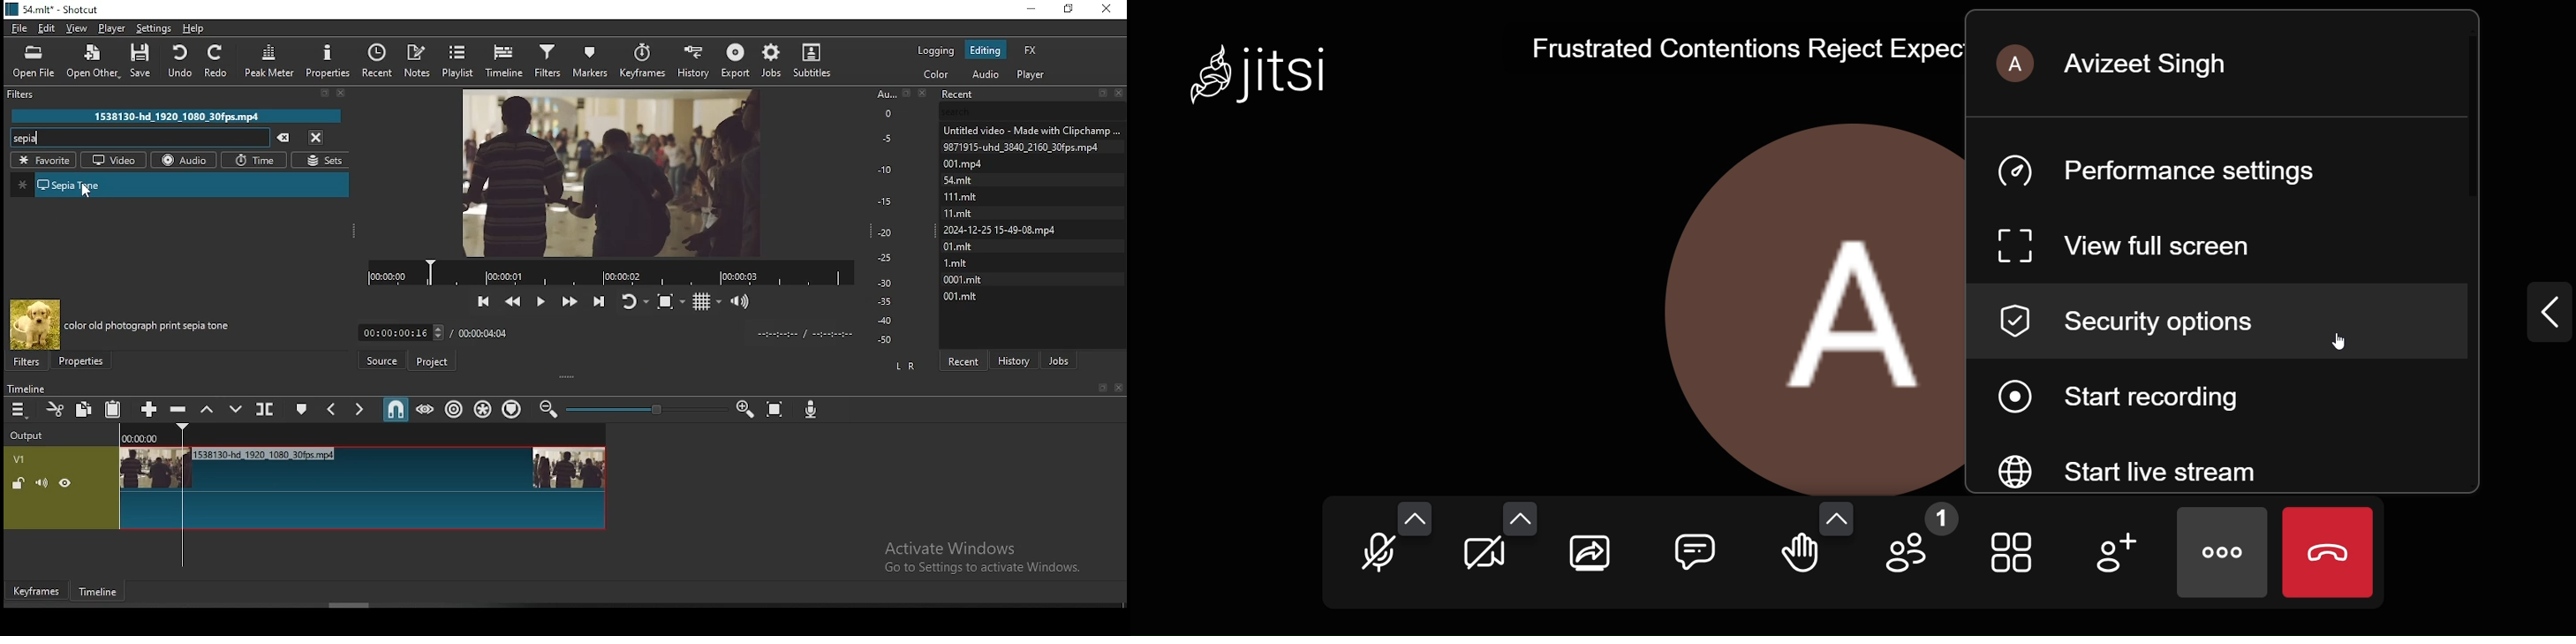  I want to click on append, so click(147, 407).